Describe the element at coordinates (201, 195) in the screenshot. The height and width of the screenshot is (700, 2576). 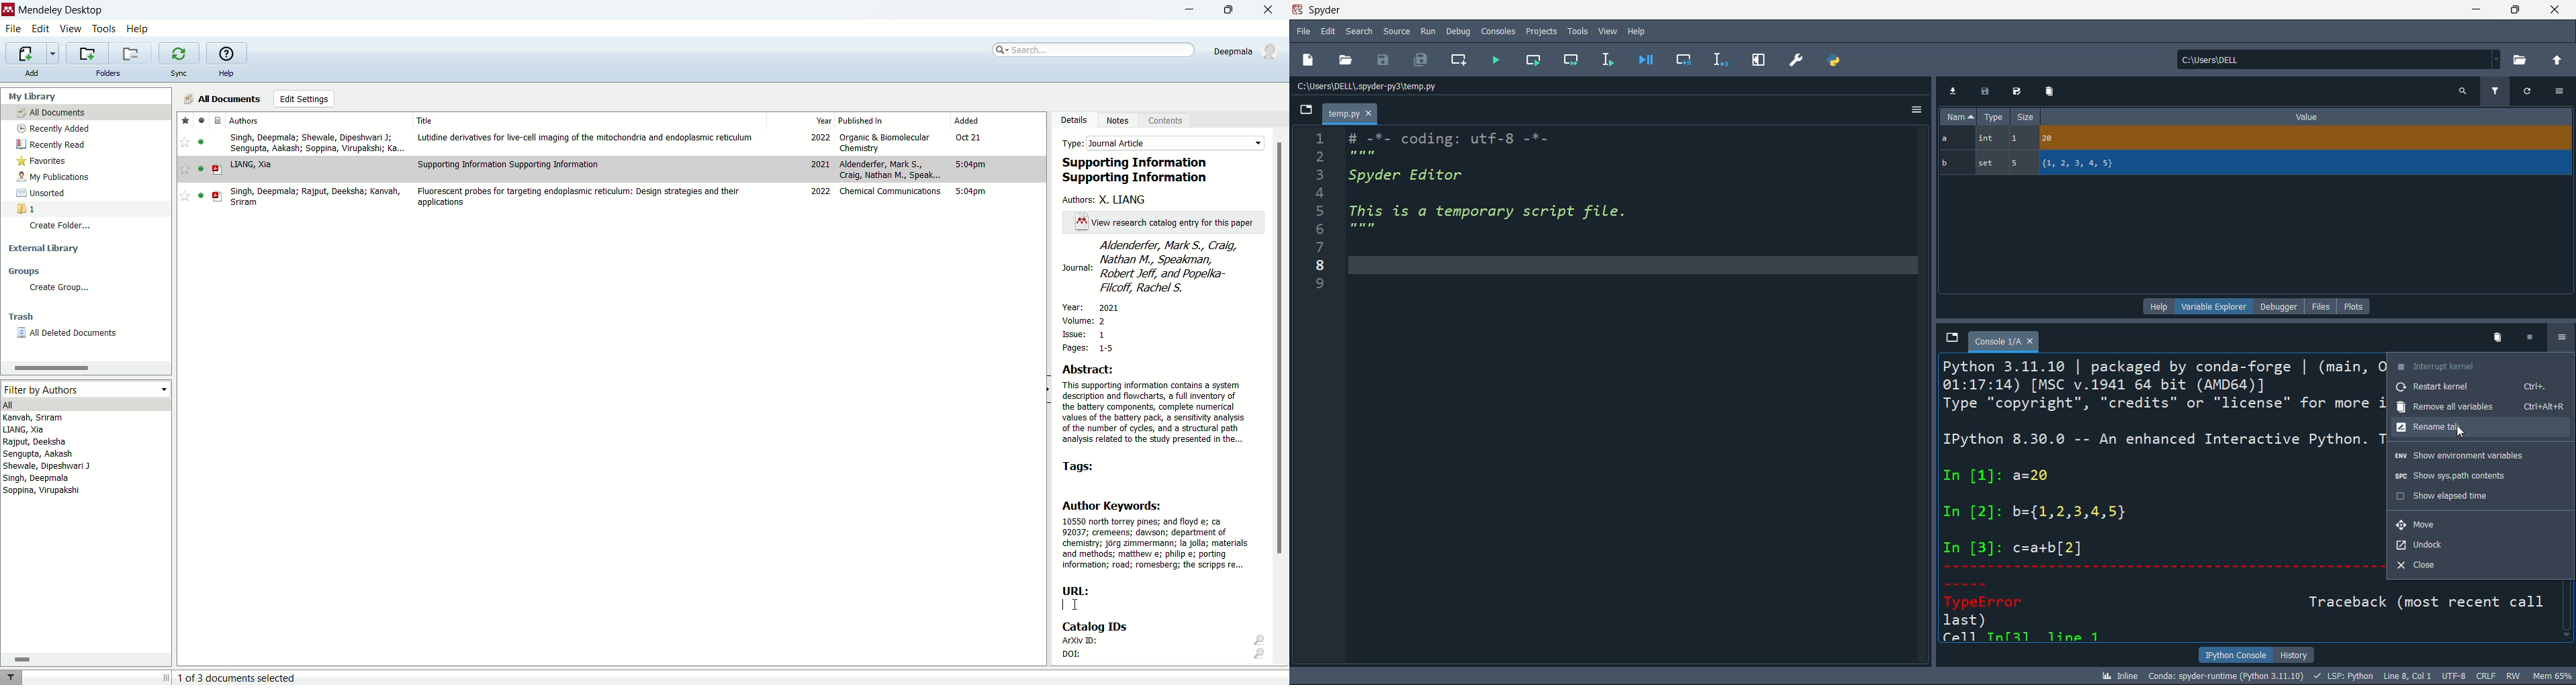
I see `unread` at that location.